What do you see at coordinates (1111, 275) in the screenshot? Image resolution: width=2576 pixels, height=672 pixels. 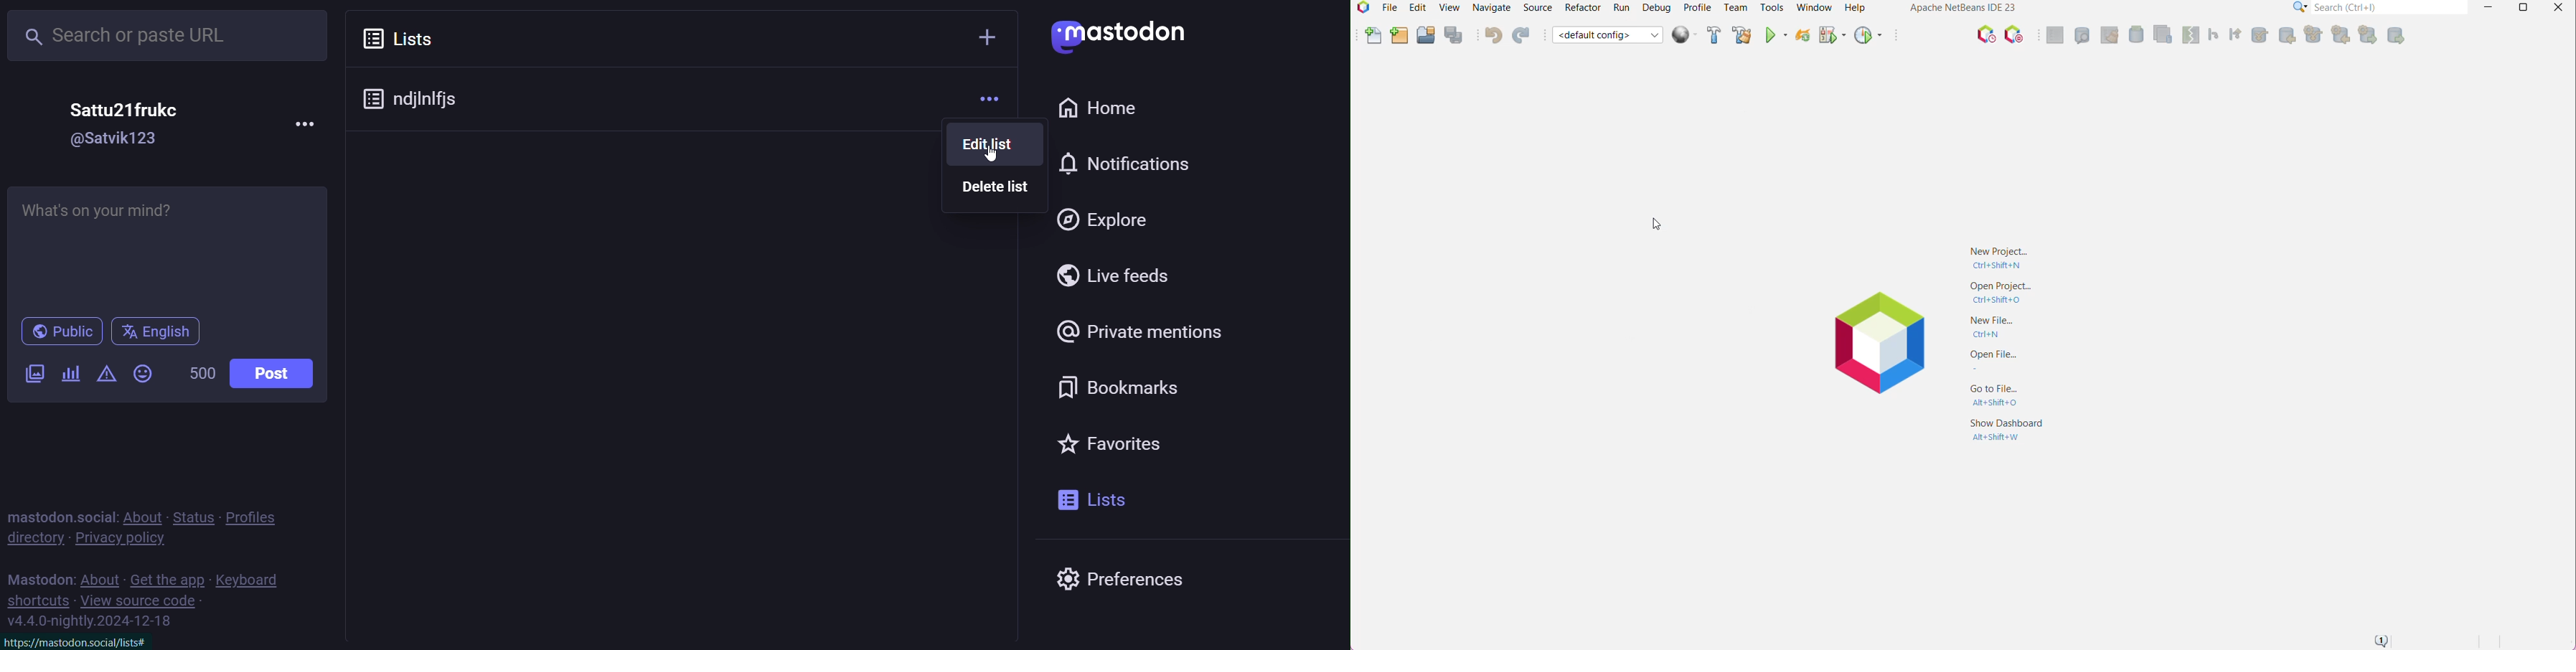 I see `live feed` at bounding box center [1111, 275].